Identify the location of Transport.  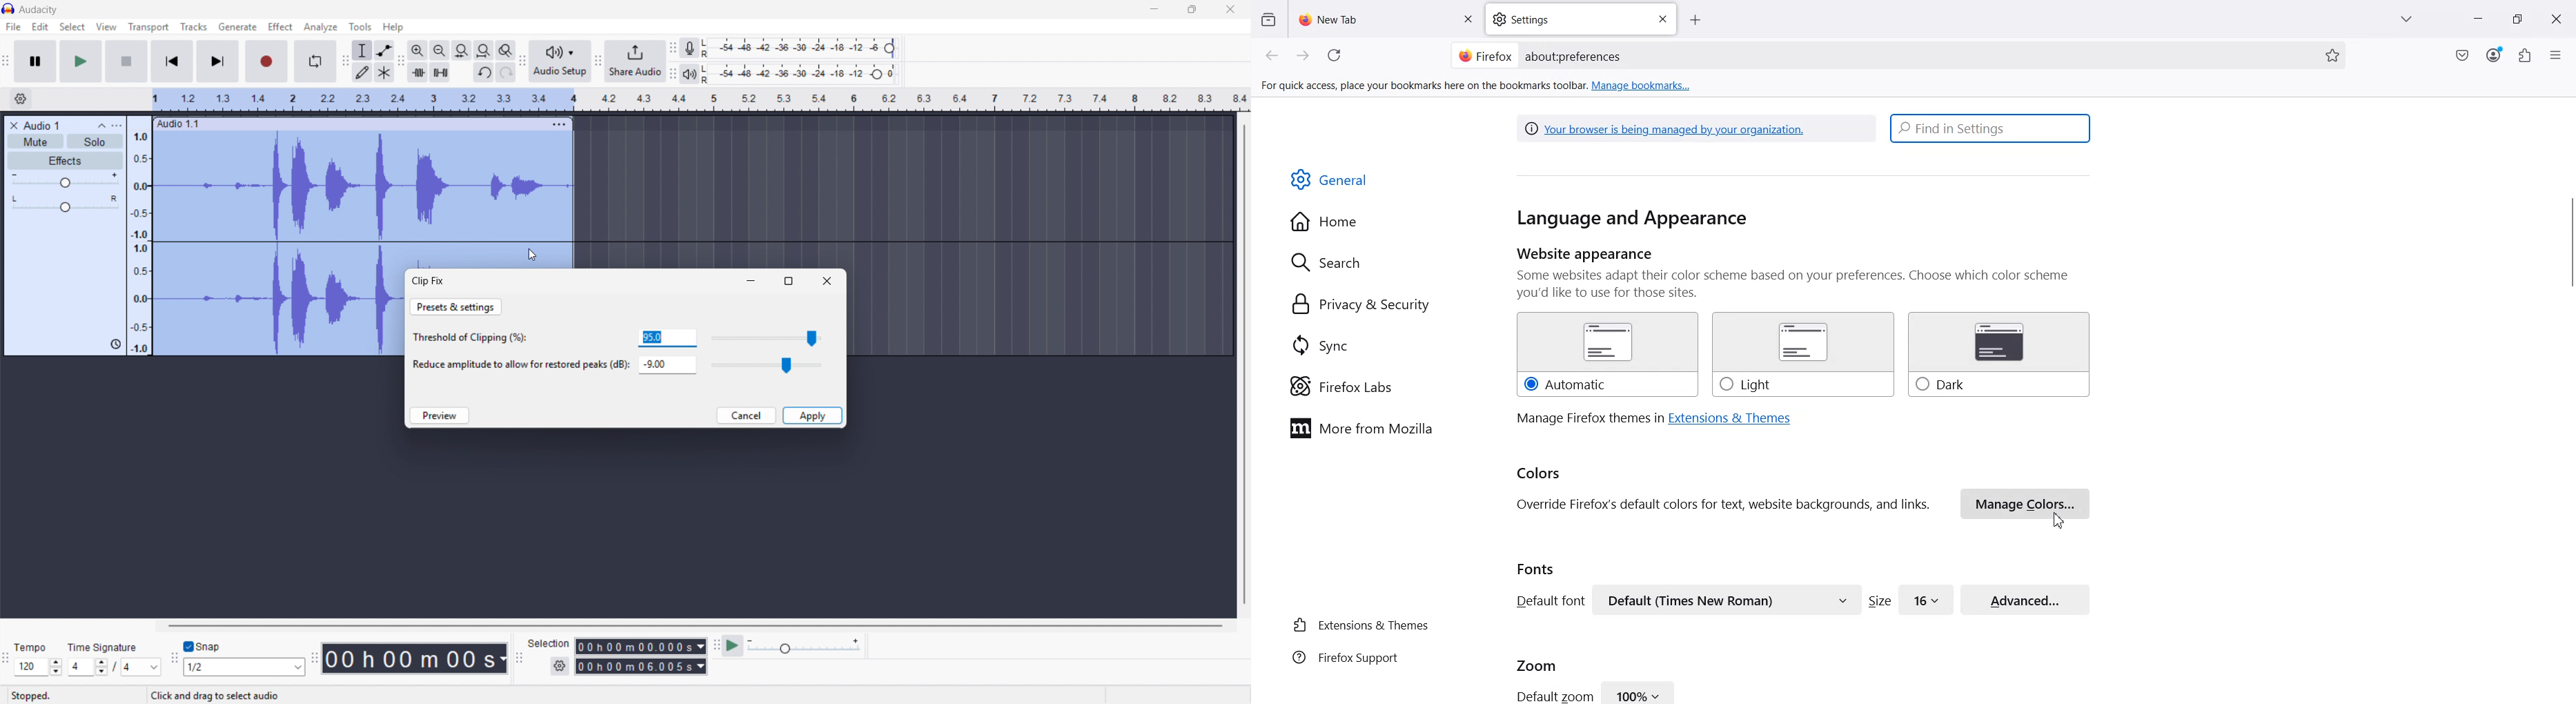
(149, 27).